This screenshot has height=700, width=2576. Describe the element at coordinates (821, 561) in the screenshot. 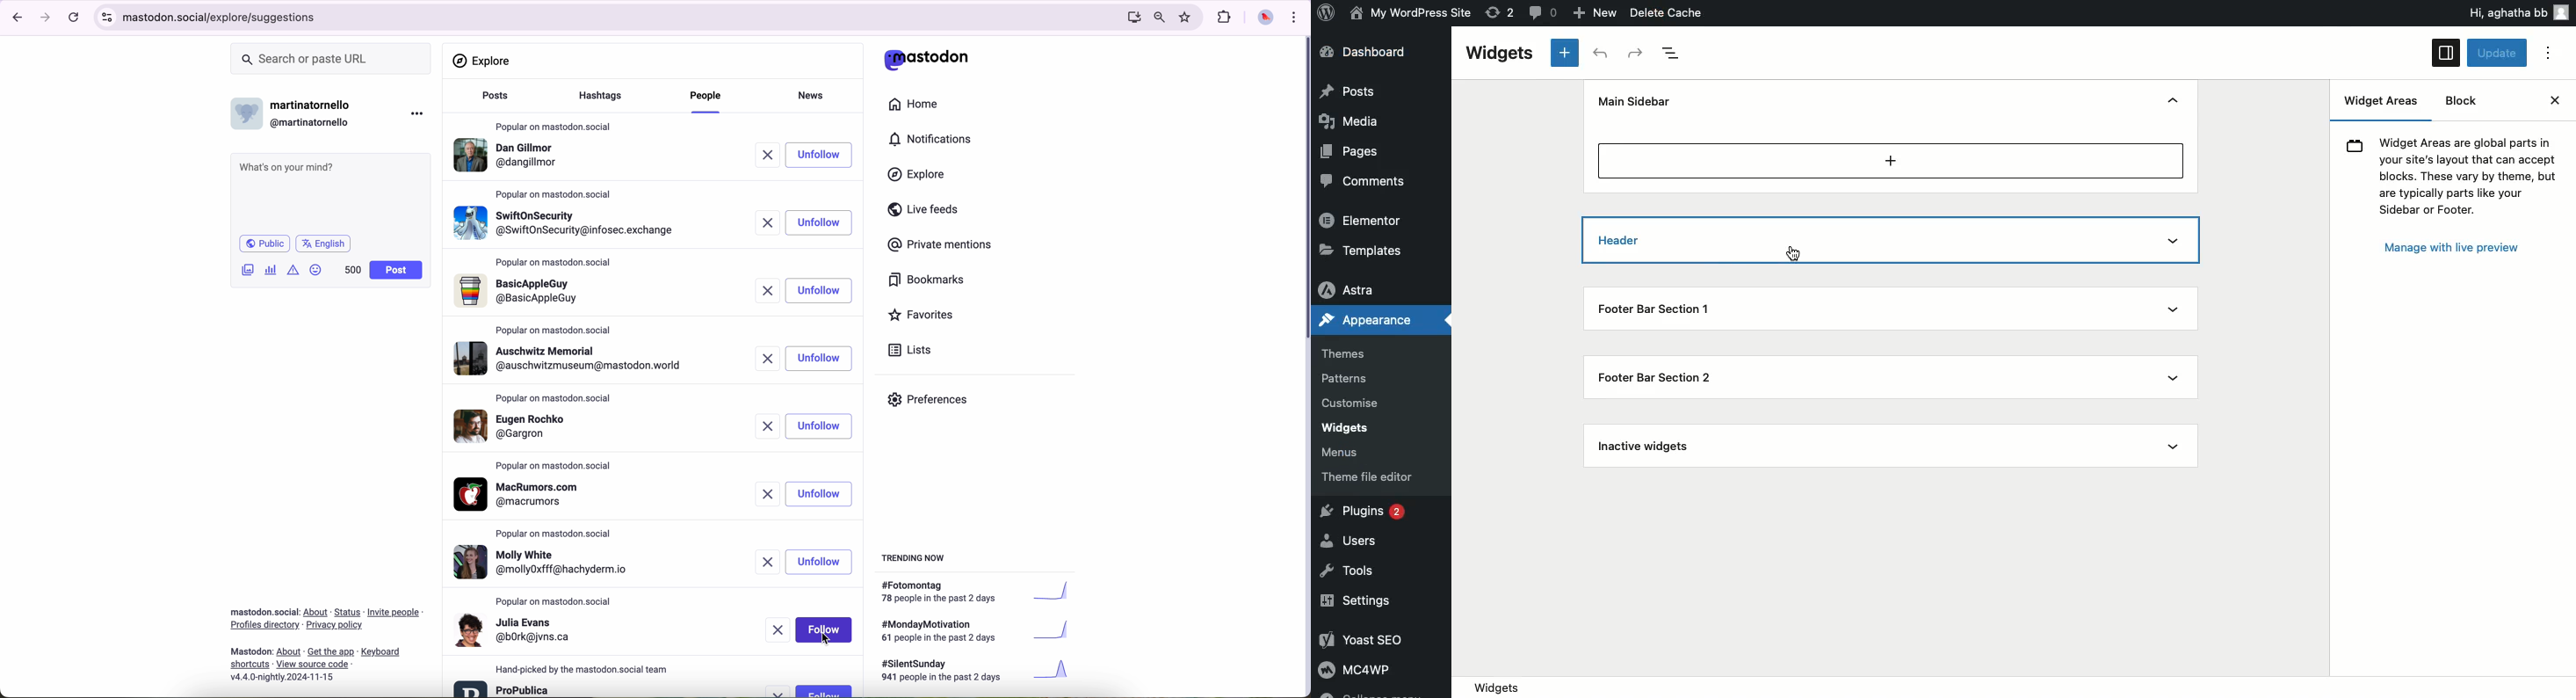

I see `unfollow` at that location.